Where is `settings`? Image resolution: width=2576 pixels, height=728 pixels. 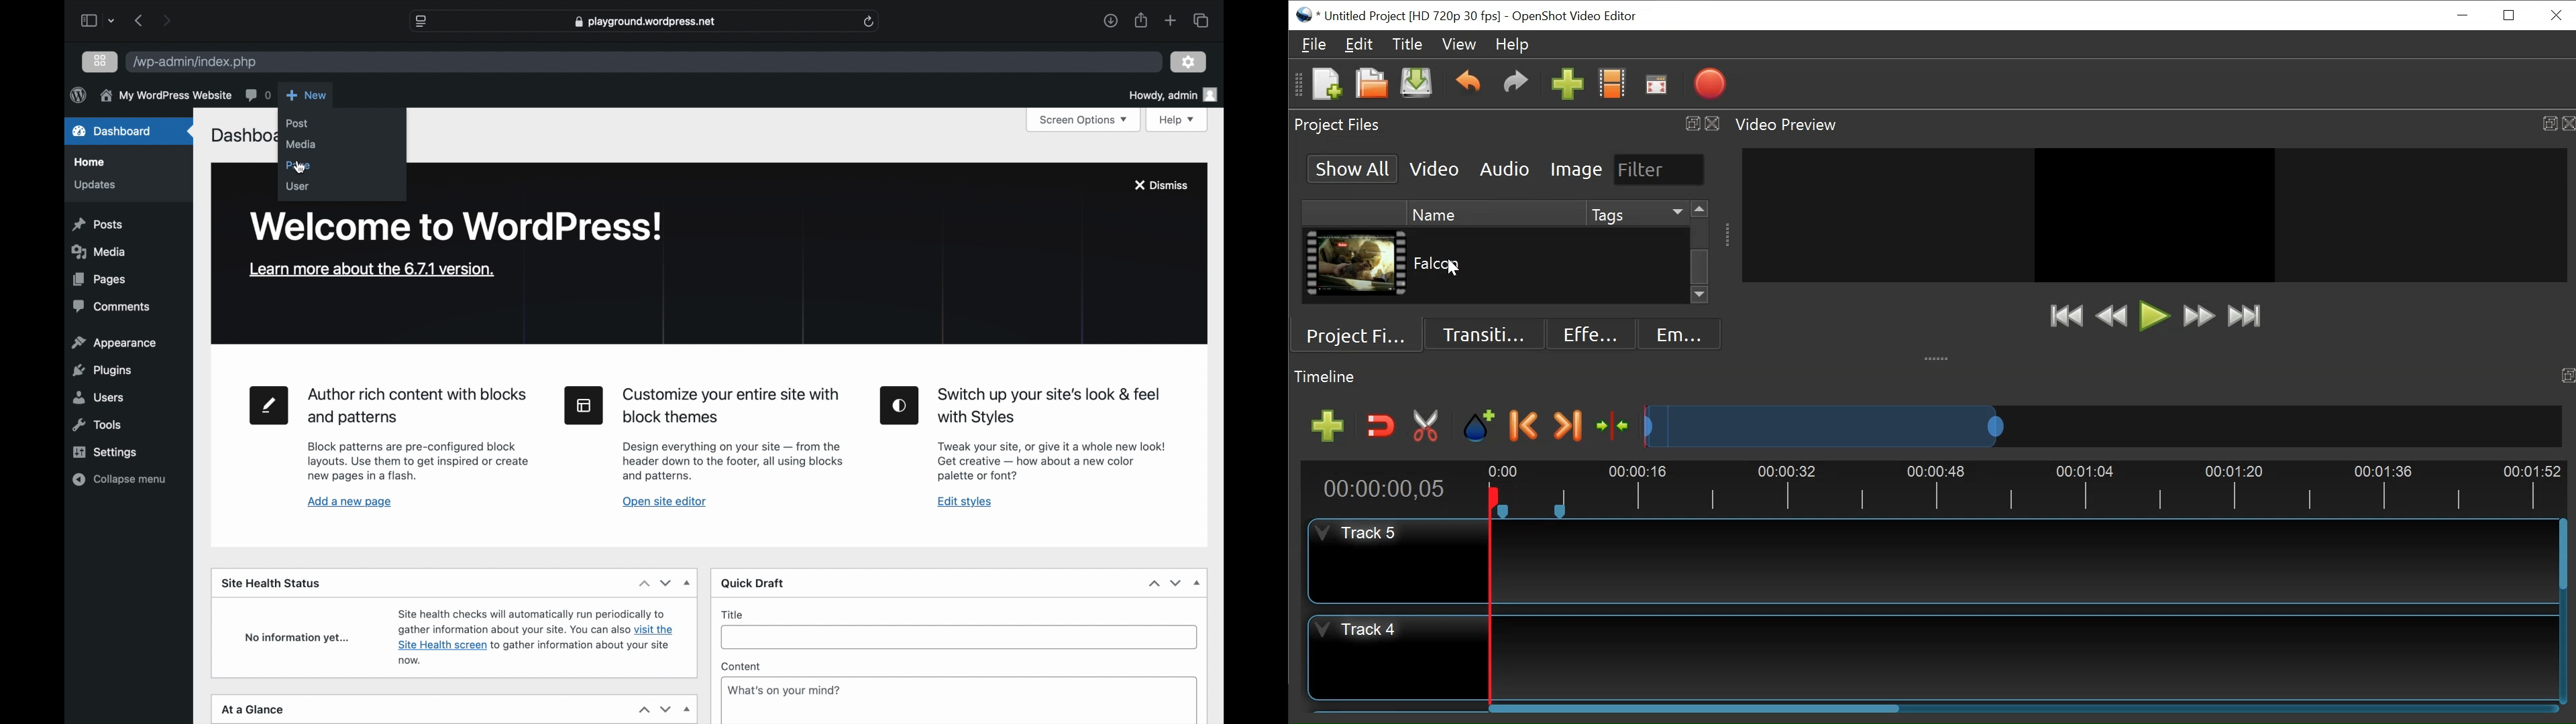 settings is located at coordinates (107, 452).